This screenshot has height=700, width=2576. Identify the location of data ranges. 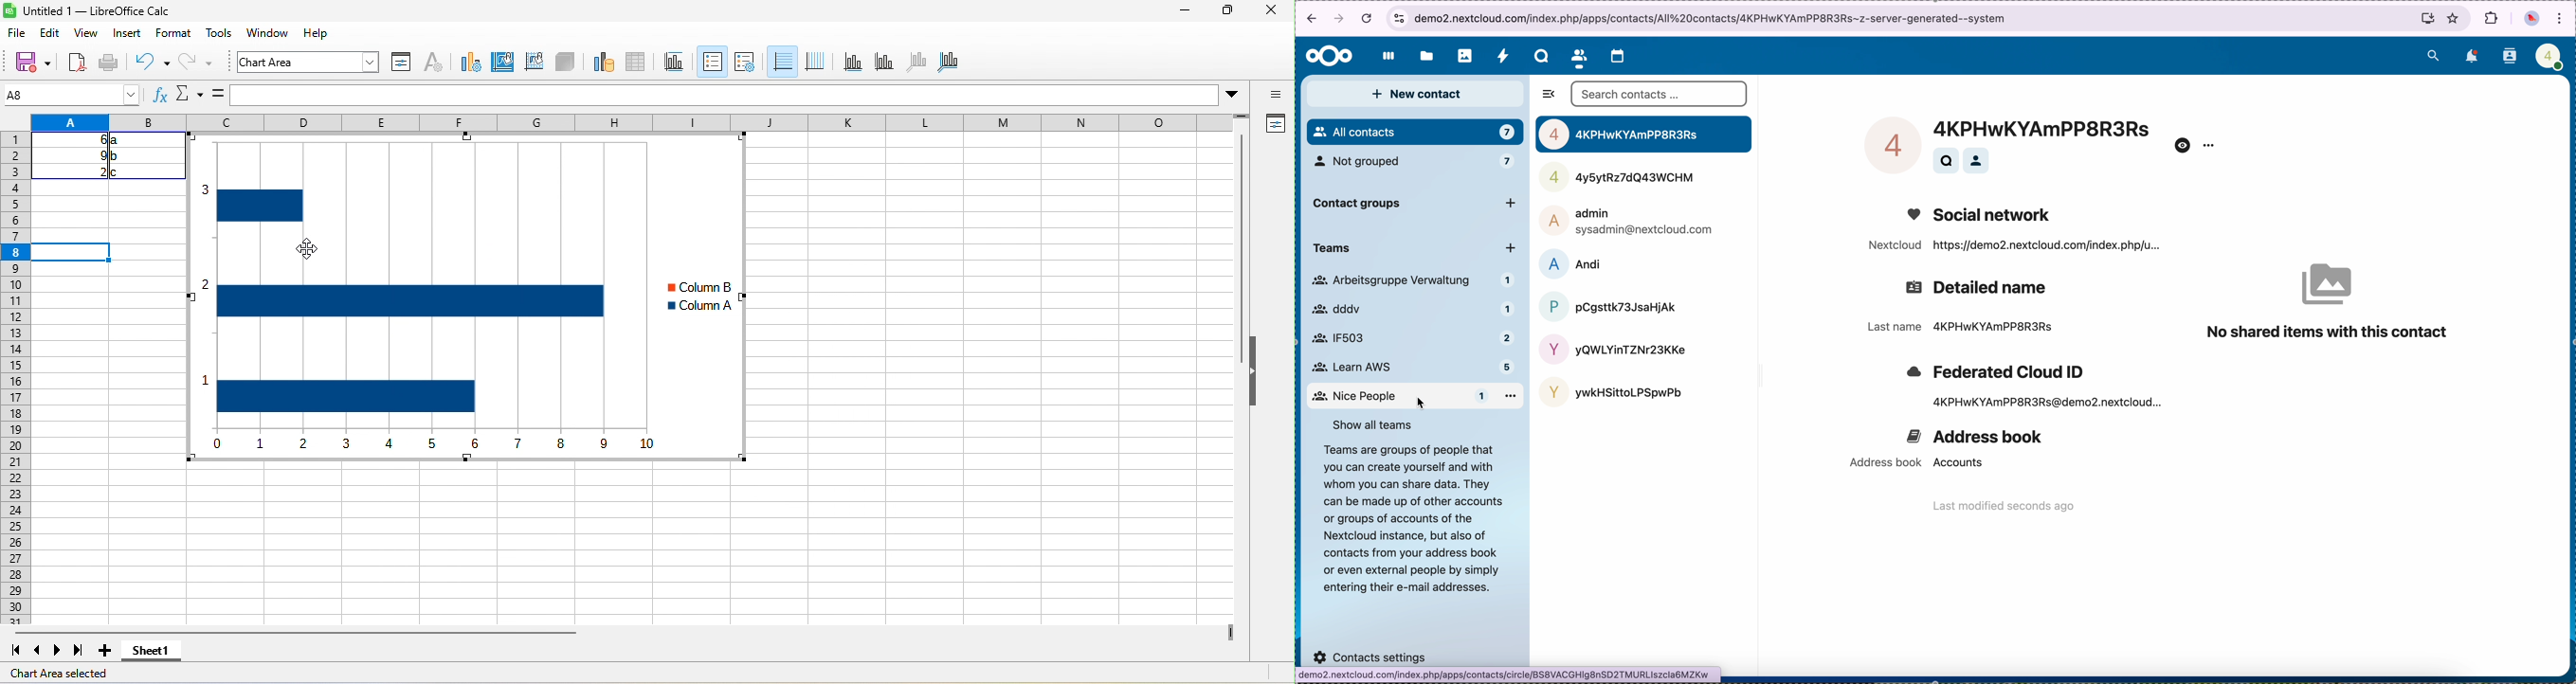
(598, 63).